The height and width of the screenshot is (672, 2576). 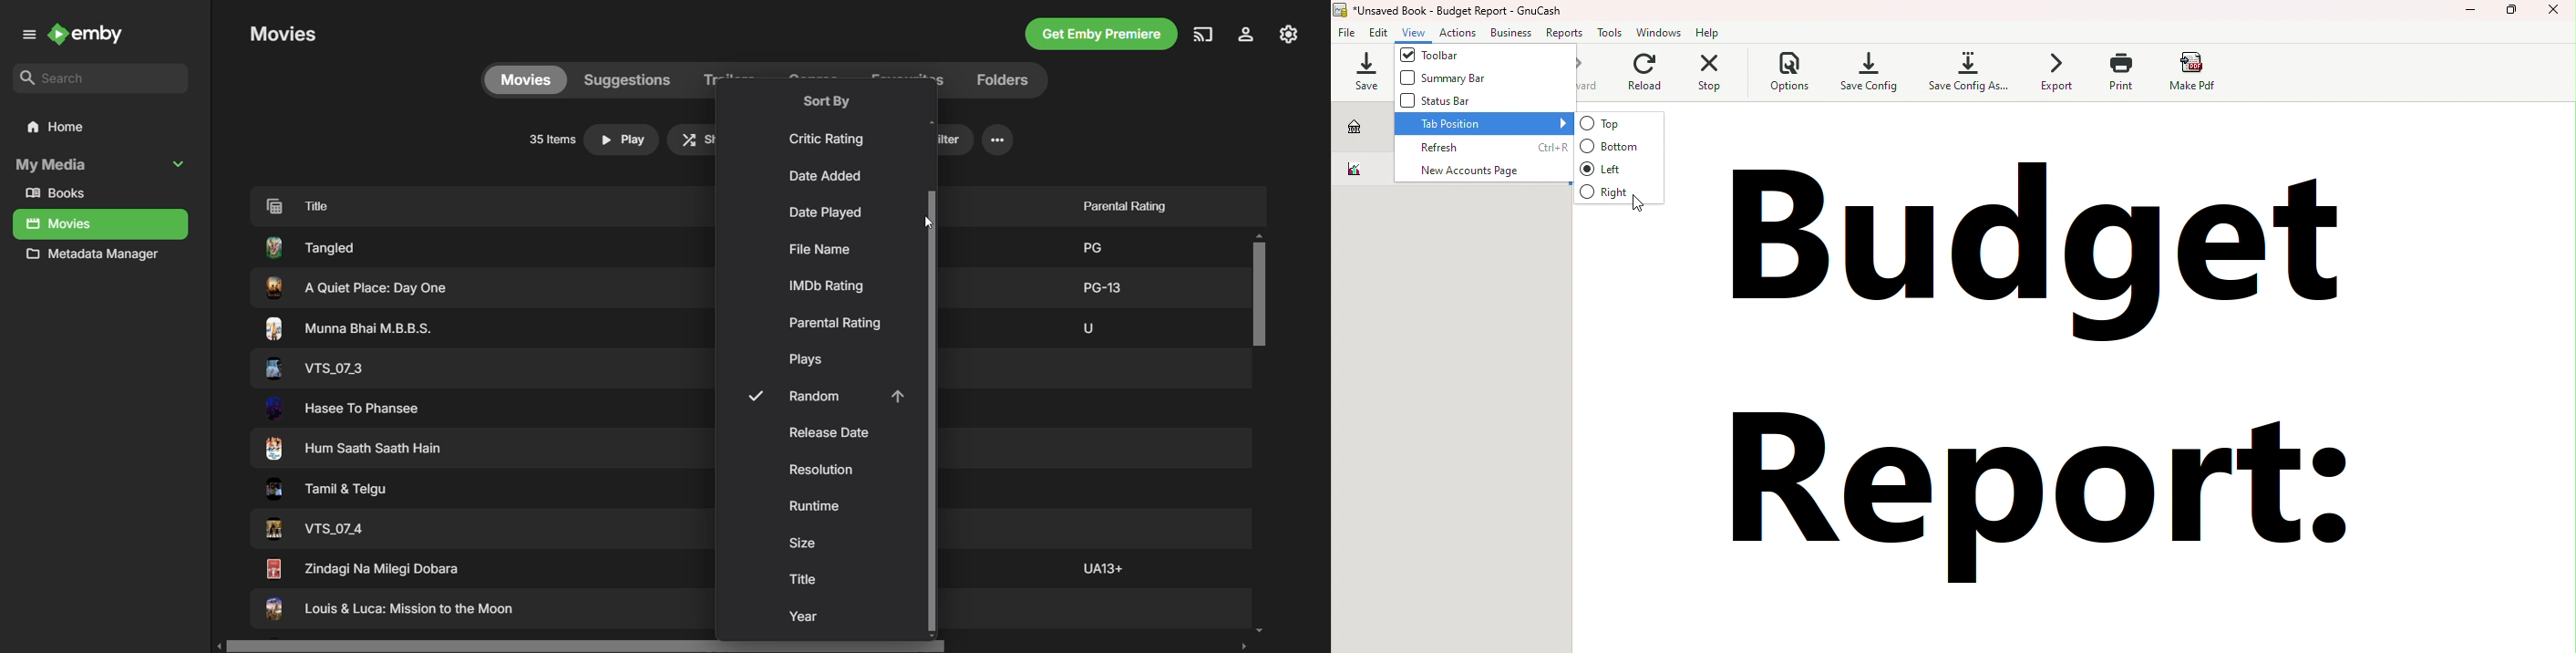 What do you see at coordinates (1456, 33) in the screenshot?
I see `Actions` at bounding box center [1456, 33].